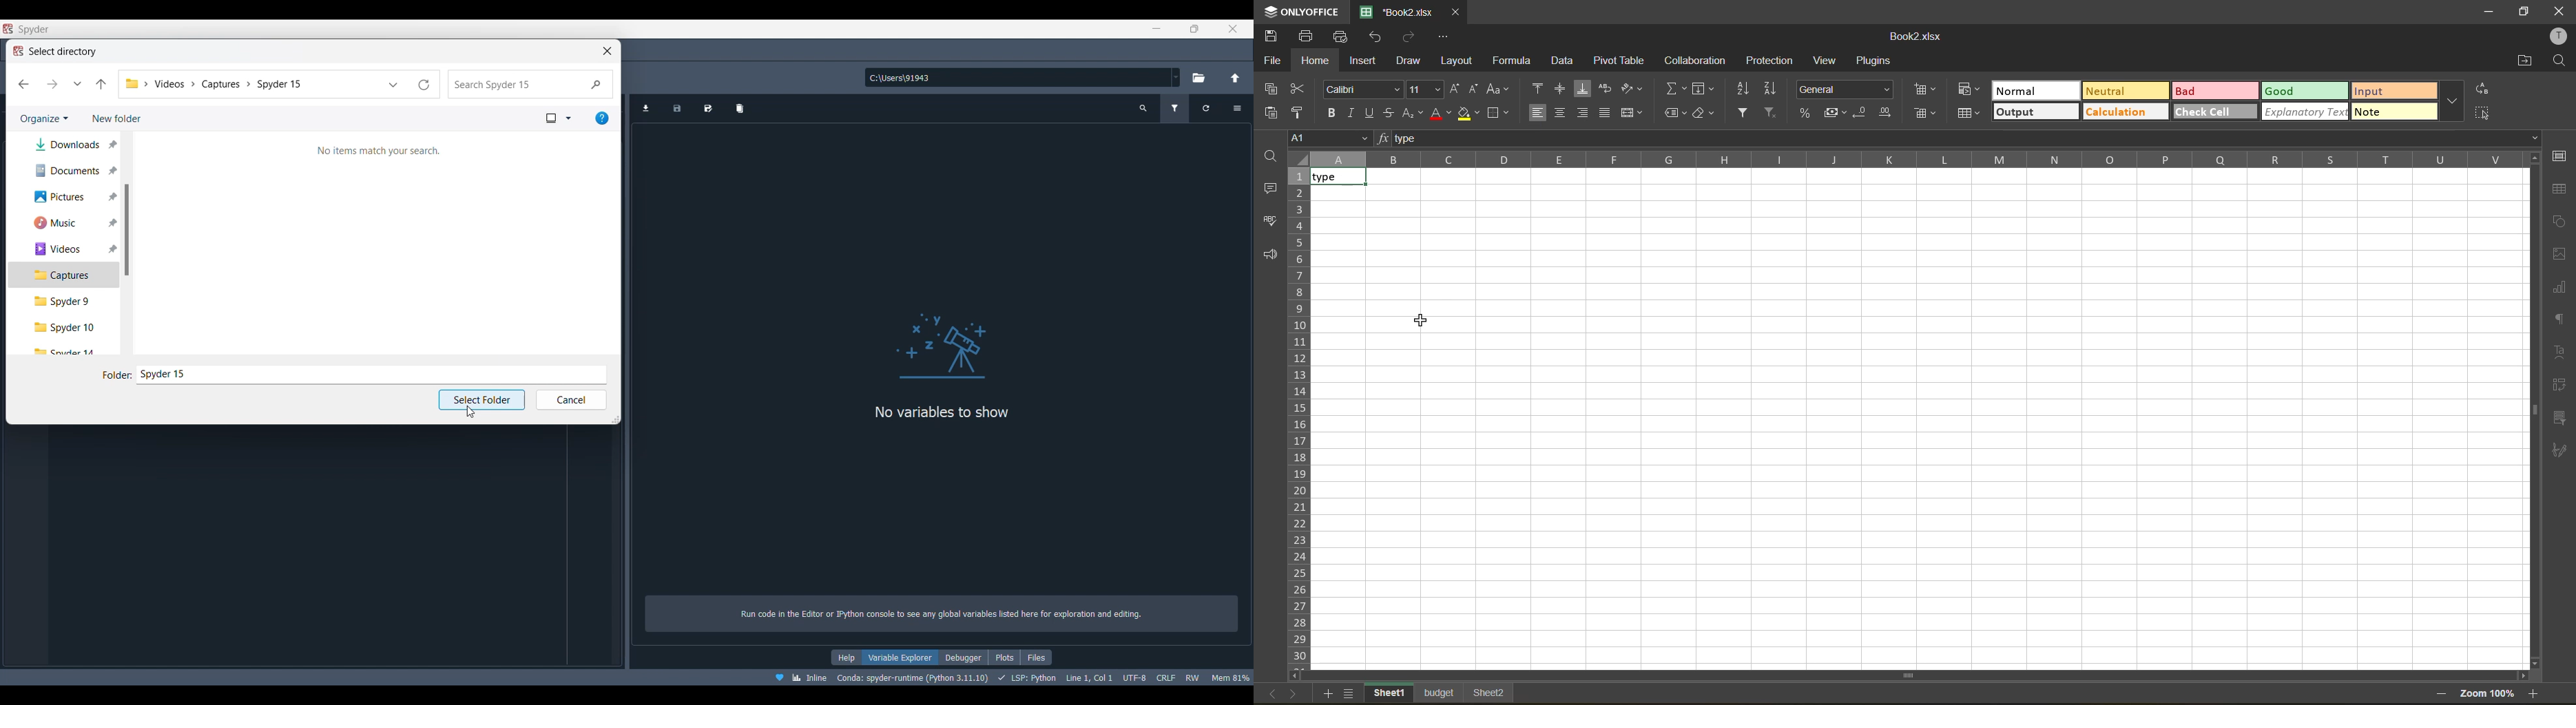 The width and height of the screenshot is (2576, 728). I want to click on redo, so click(1411, 36).